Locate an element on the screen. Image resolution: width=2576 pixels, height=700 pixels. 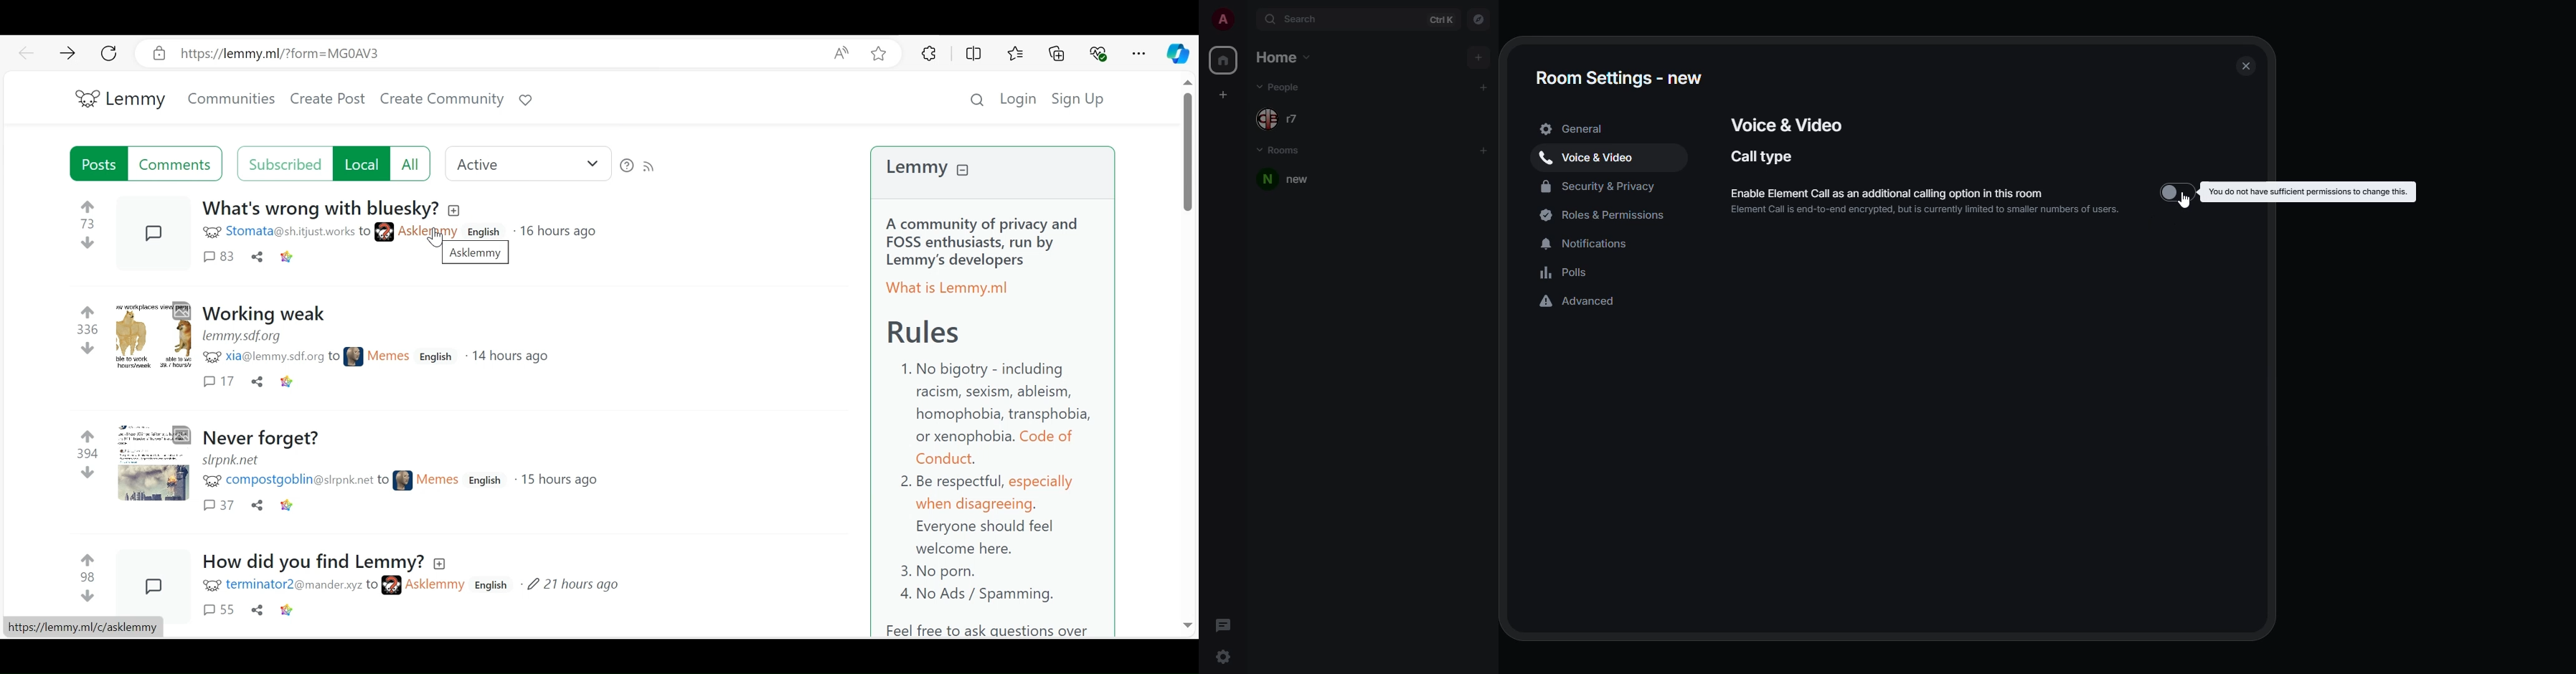
link is located at coordinates (234, 461).